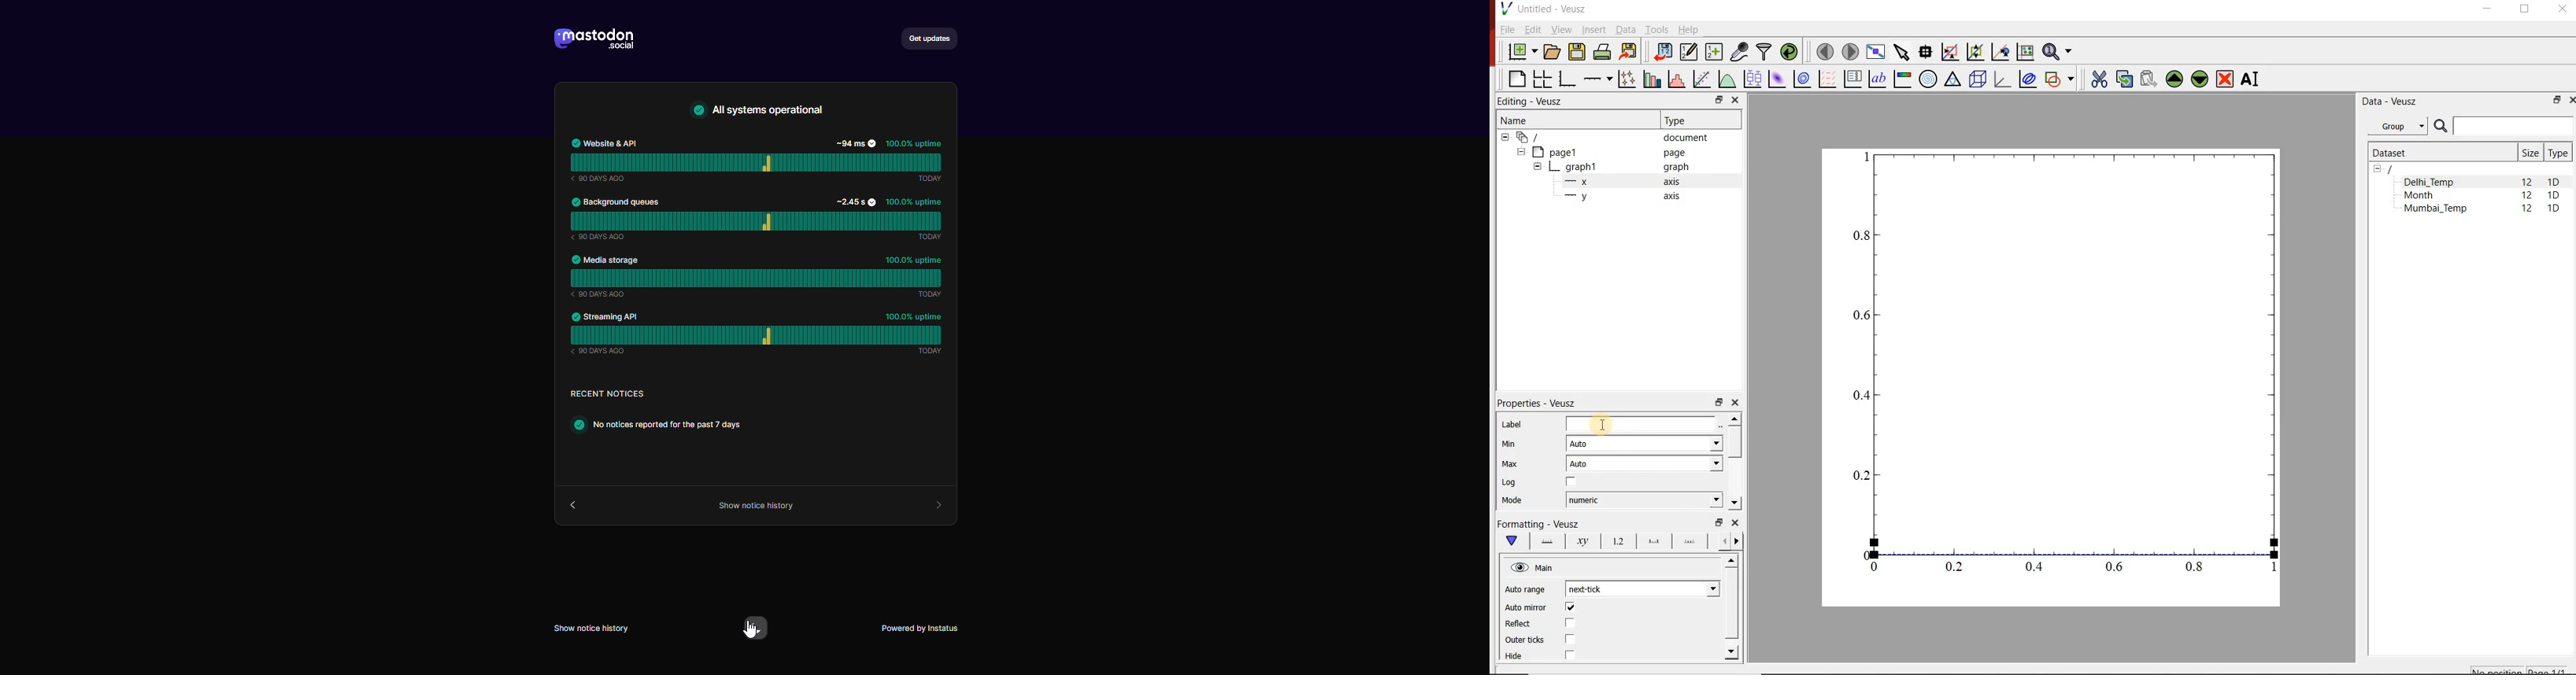 This screenshot has width=2576, height=700. Describe the element at coordinates (1877, 79) in the screenshot. I see `text label` at that location.